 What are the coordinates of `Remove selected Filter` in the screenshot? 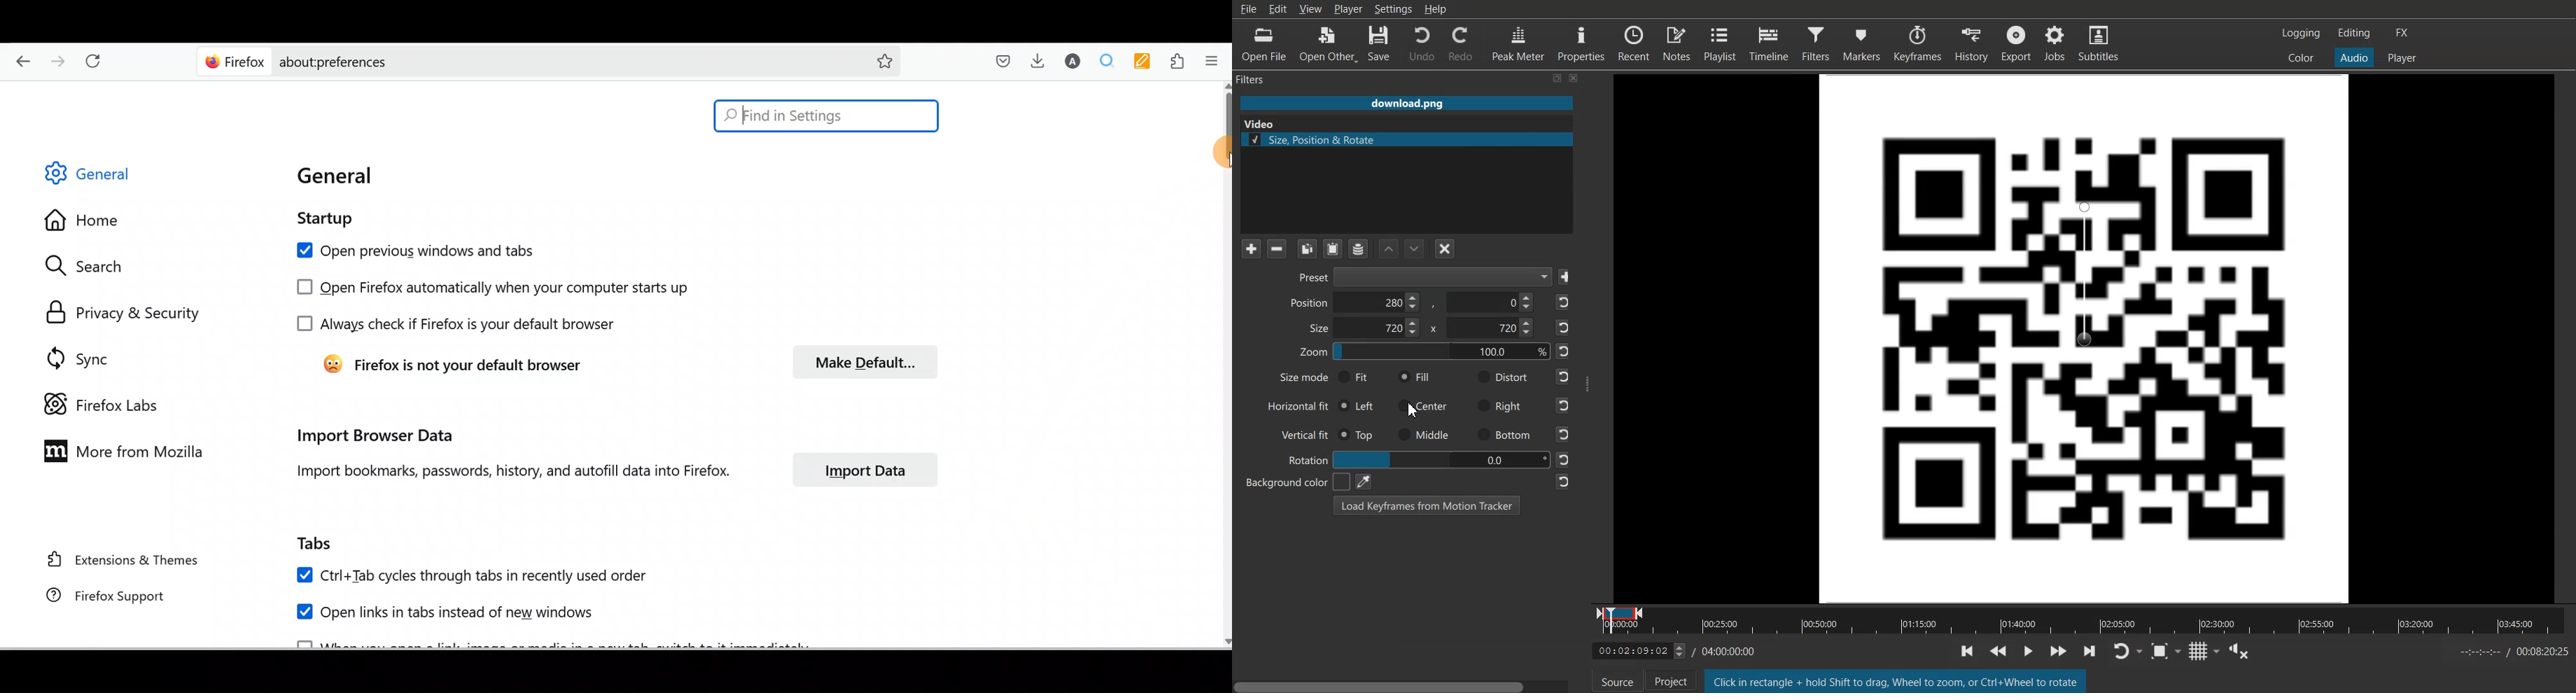 It's located at (1276, 248).